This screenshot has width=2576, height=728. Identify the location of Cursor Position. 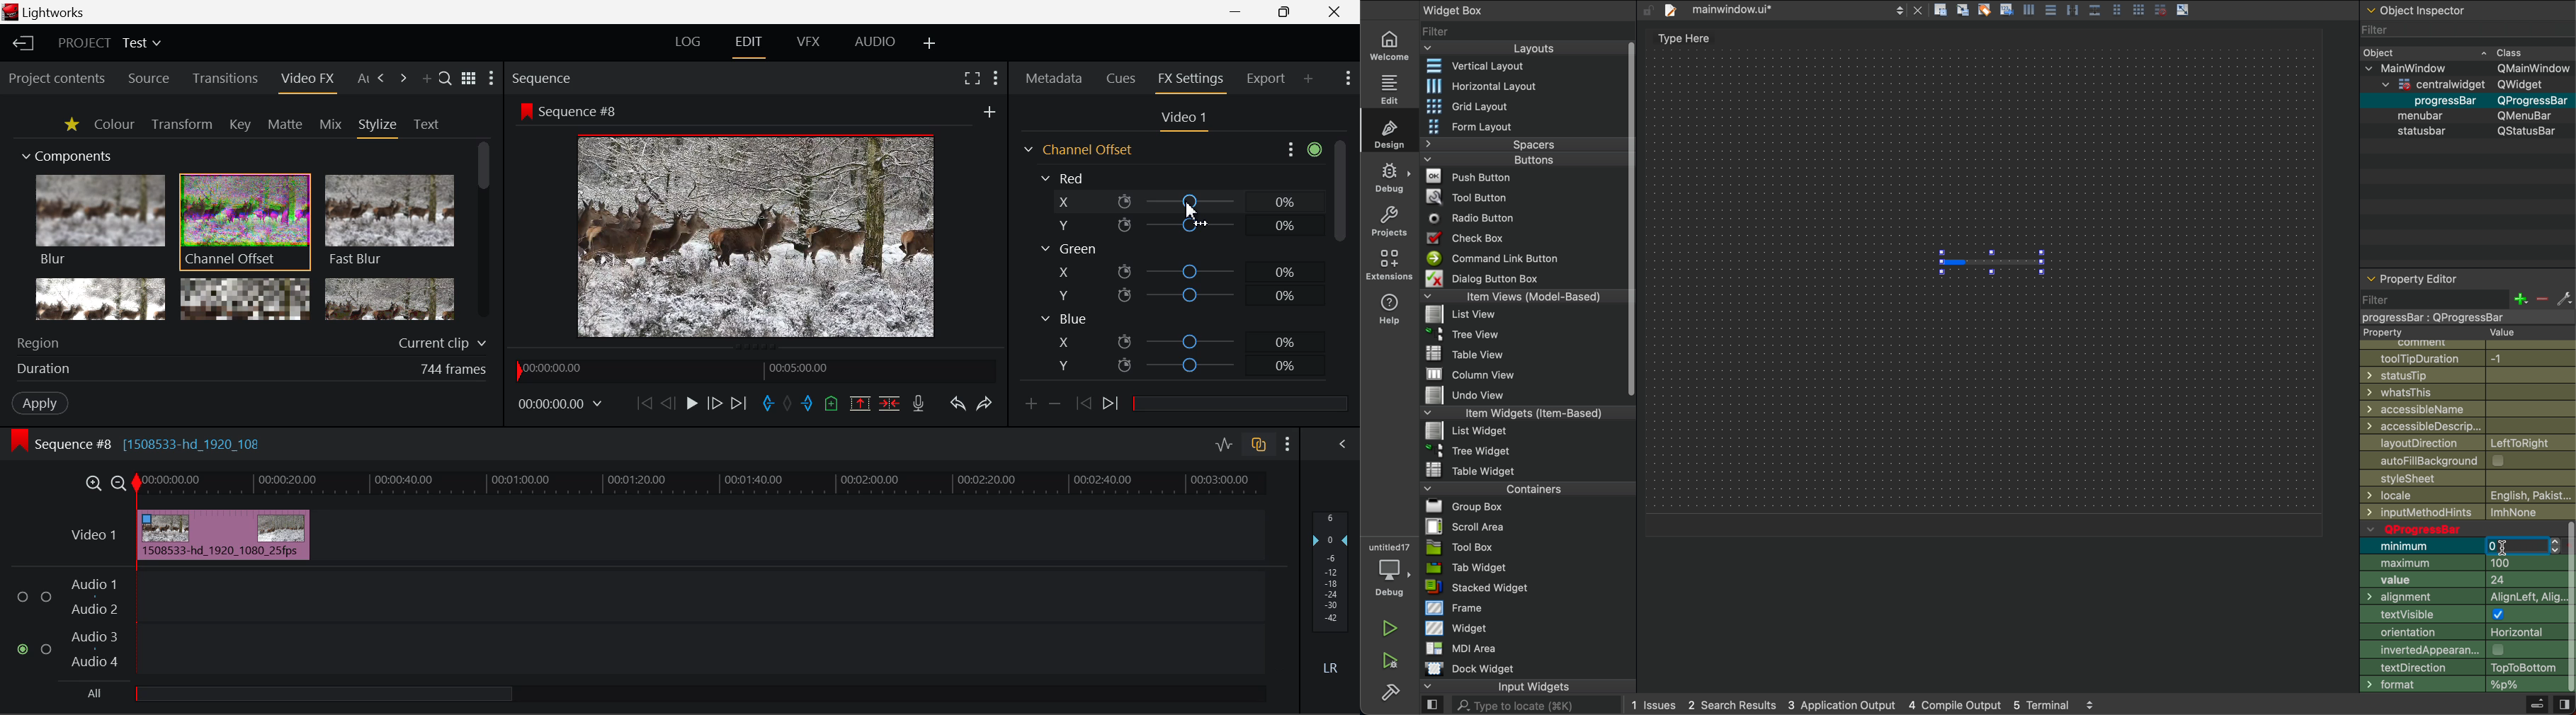
(1189, 210).